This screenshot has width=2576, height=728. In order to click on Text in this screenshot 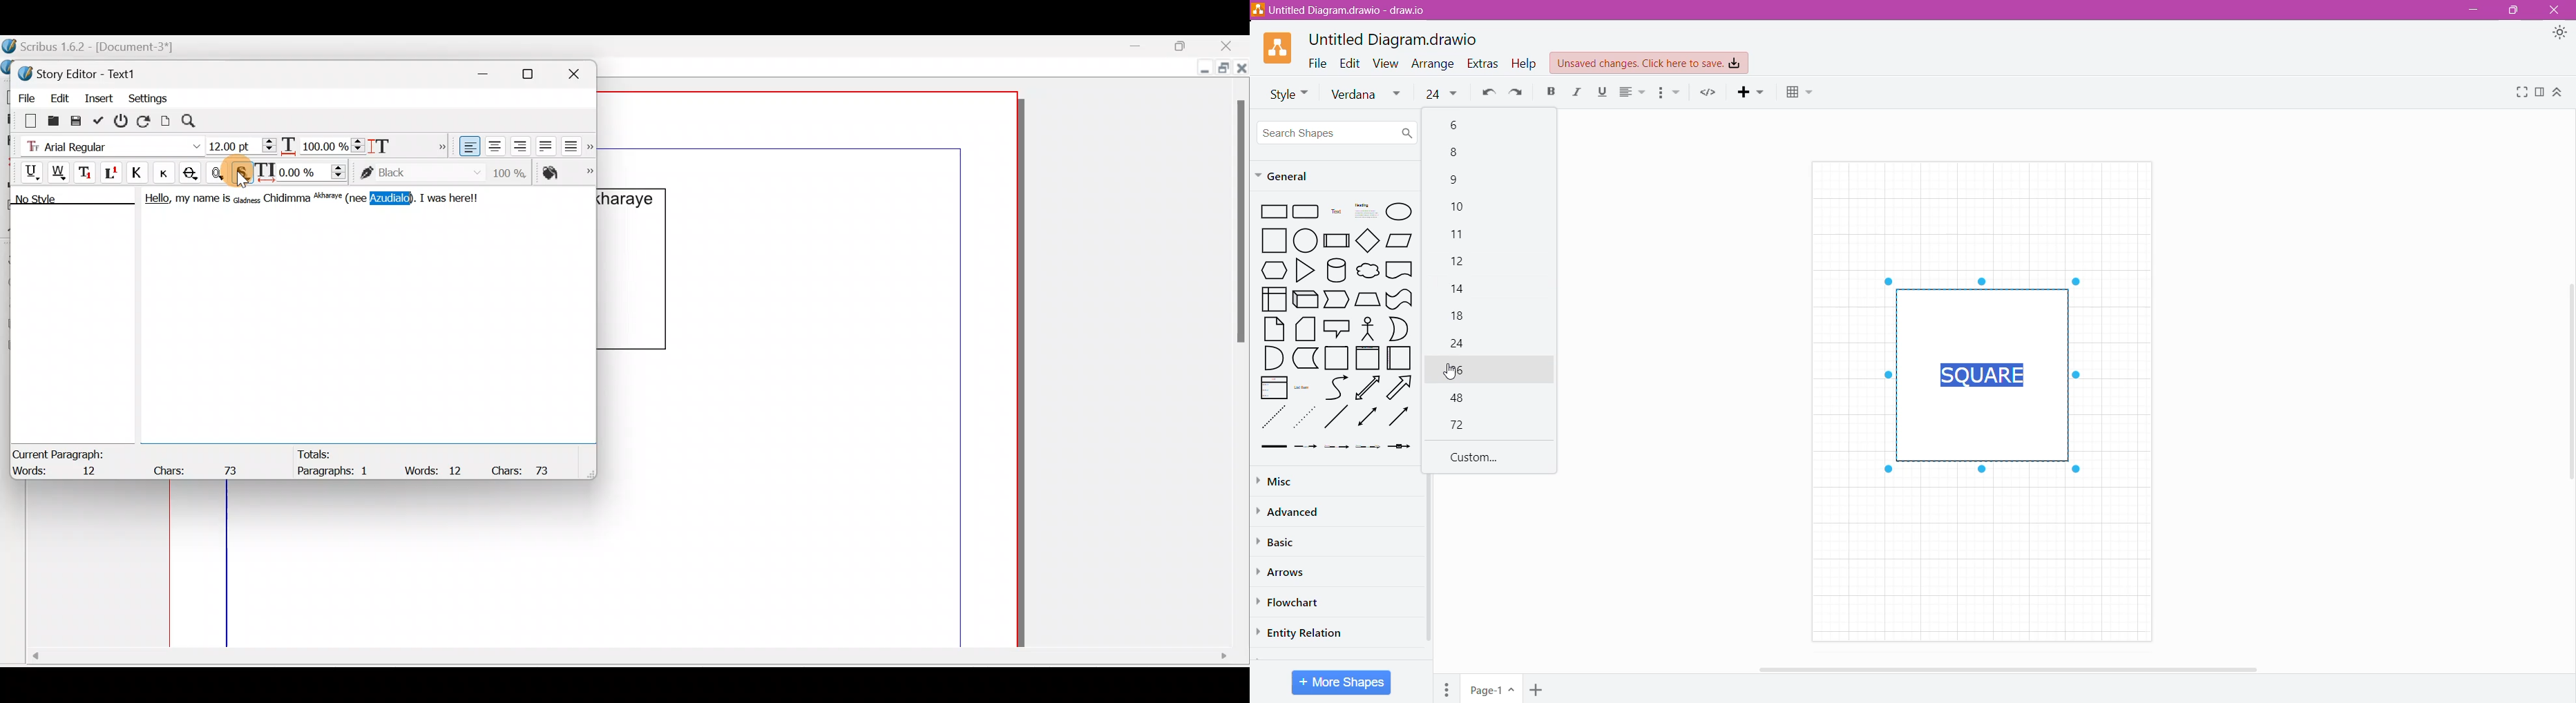, I will do `click(1336, 213)`.